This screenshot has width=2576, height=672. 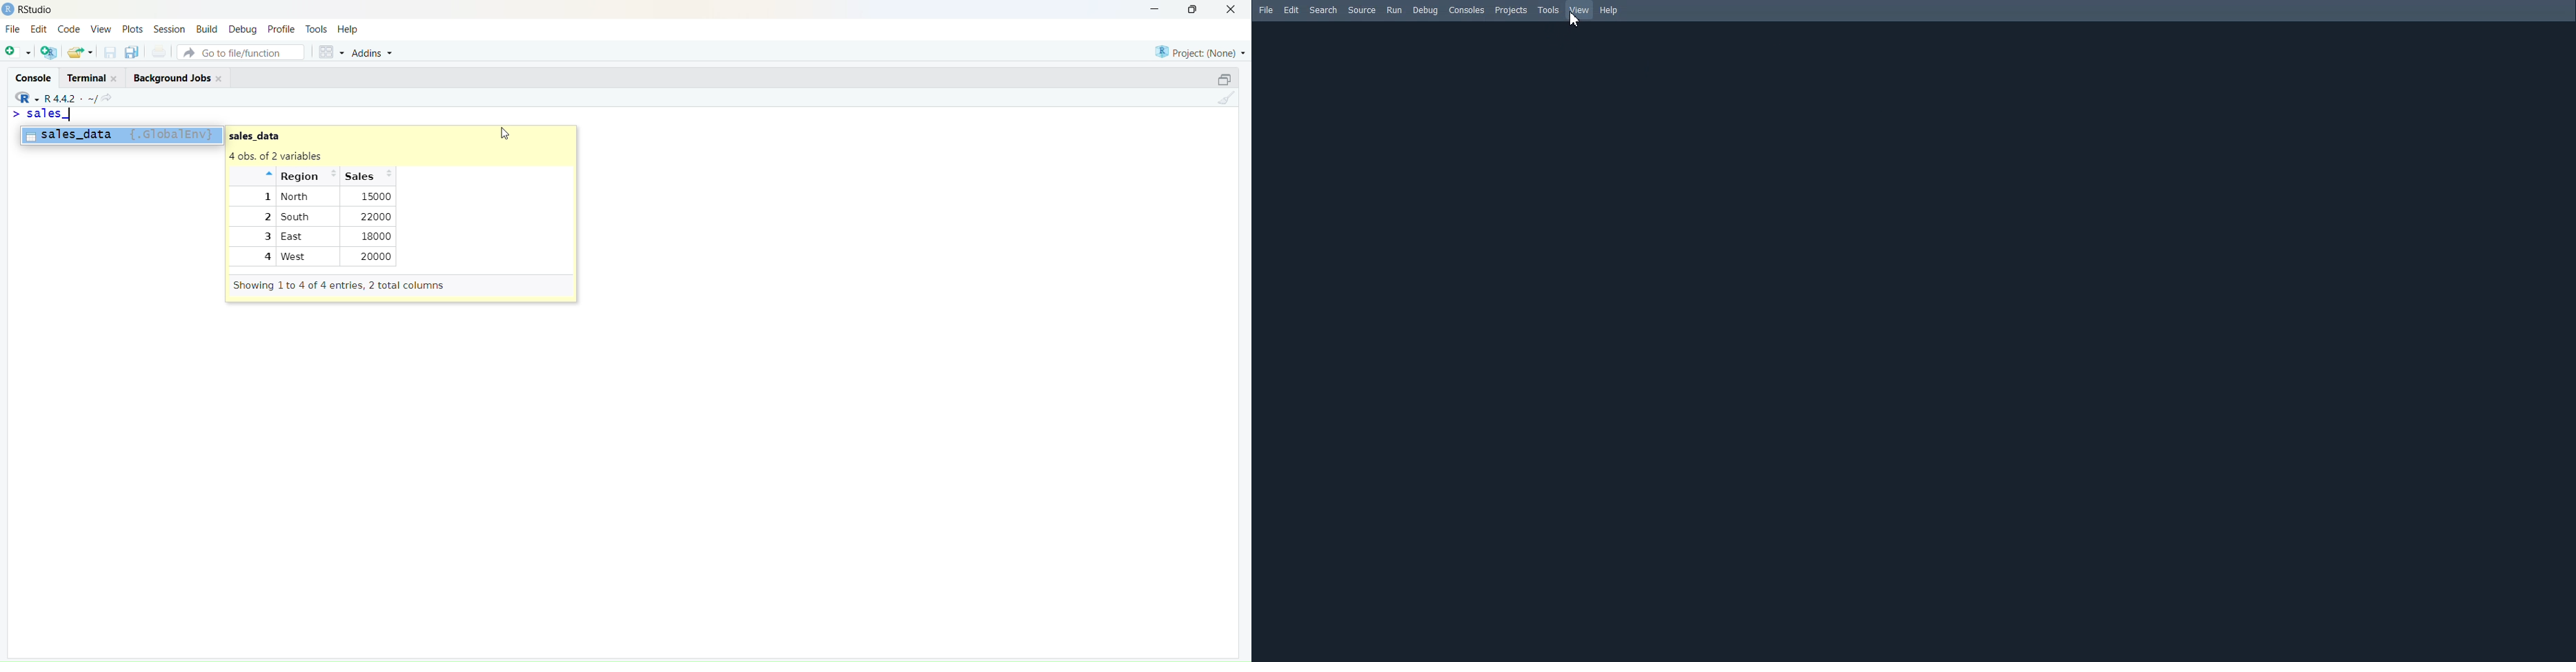 What do you see at coordinates (50, 54) in the screenshot?
I see `add multiple scripts` at bounding box center [50, 54].